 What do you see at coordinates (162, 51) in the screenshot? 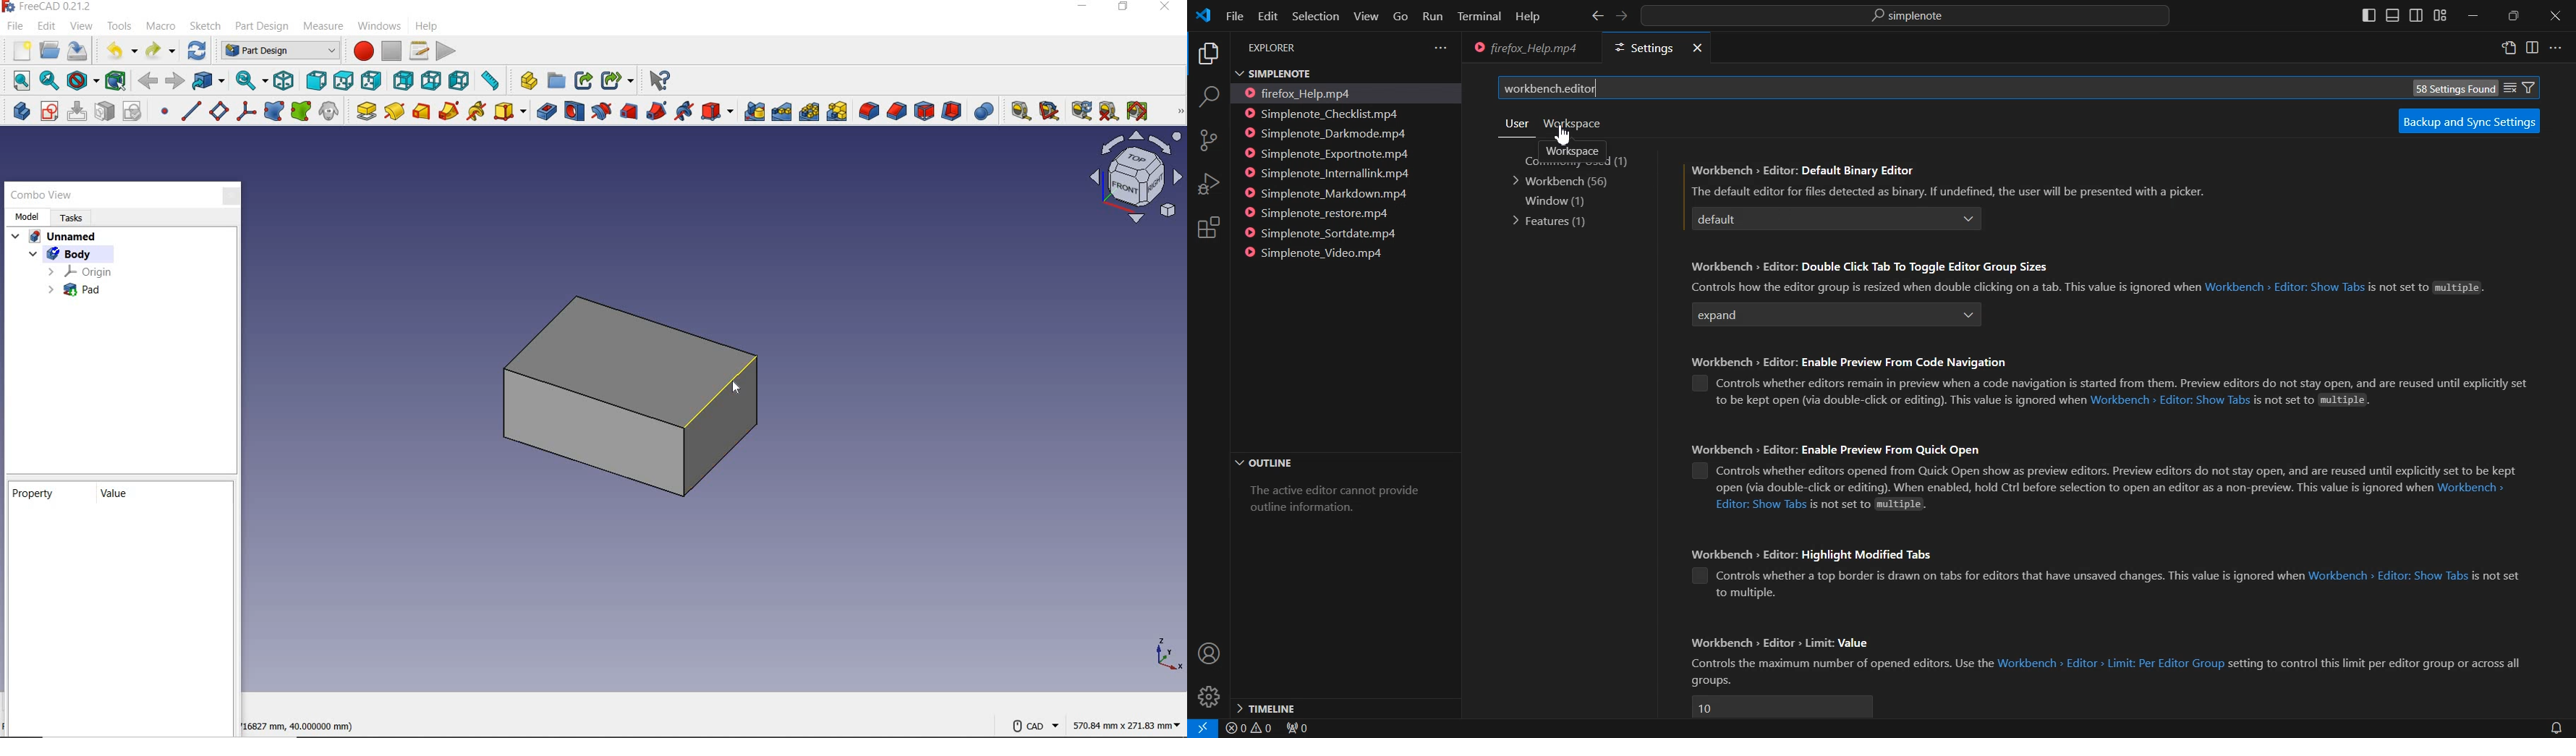
I see `redo` at bounding box center [162, 51].